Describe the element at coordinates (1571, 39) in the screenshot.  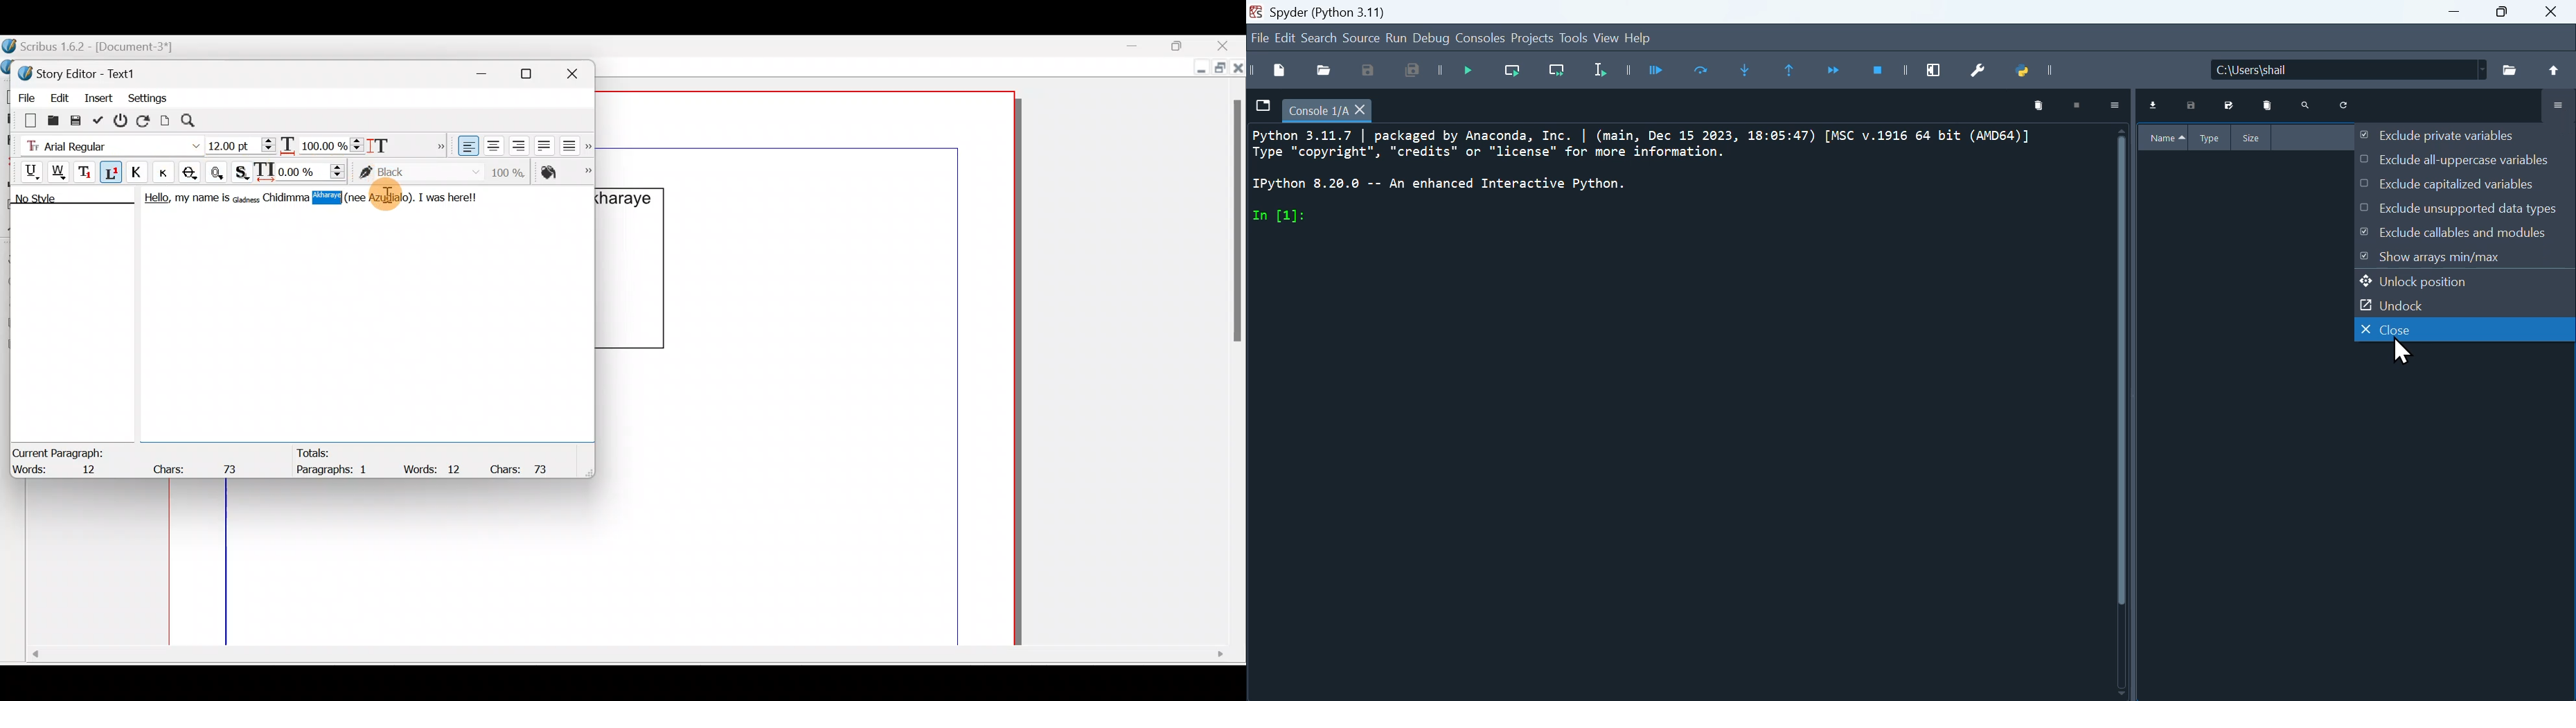
I see `Tools` at that location.